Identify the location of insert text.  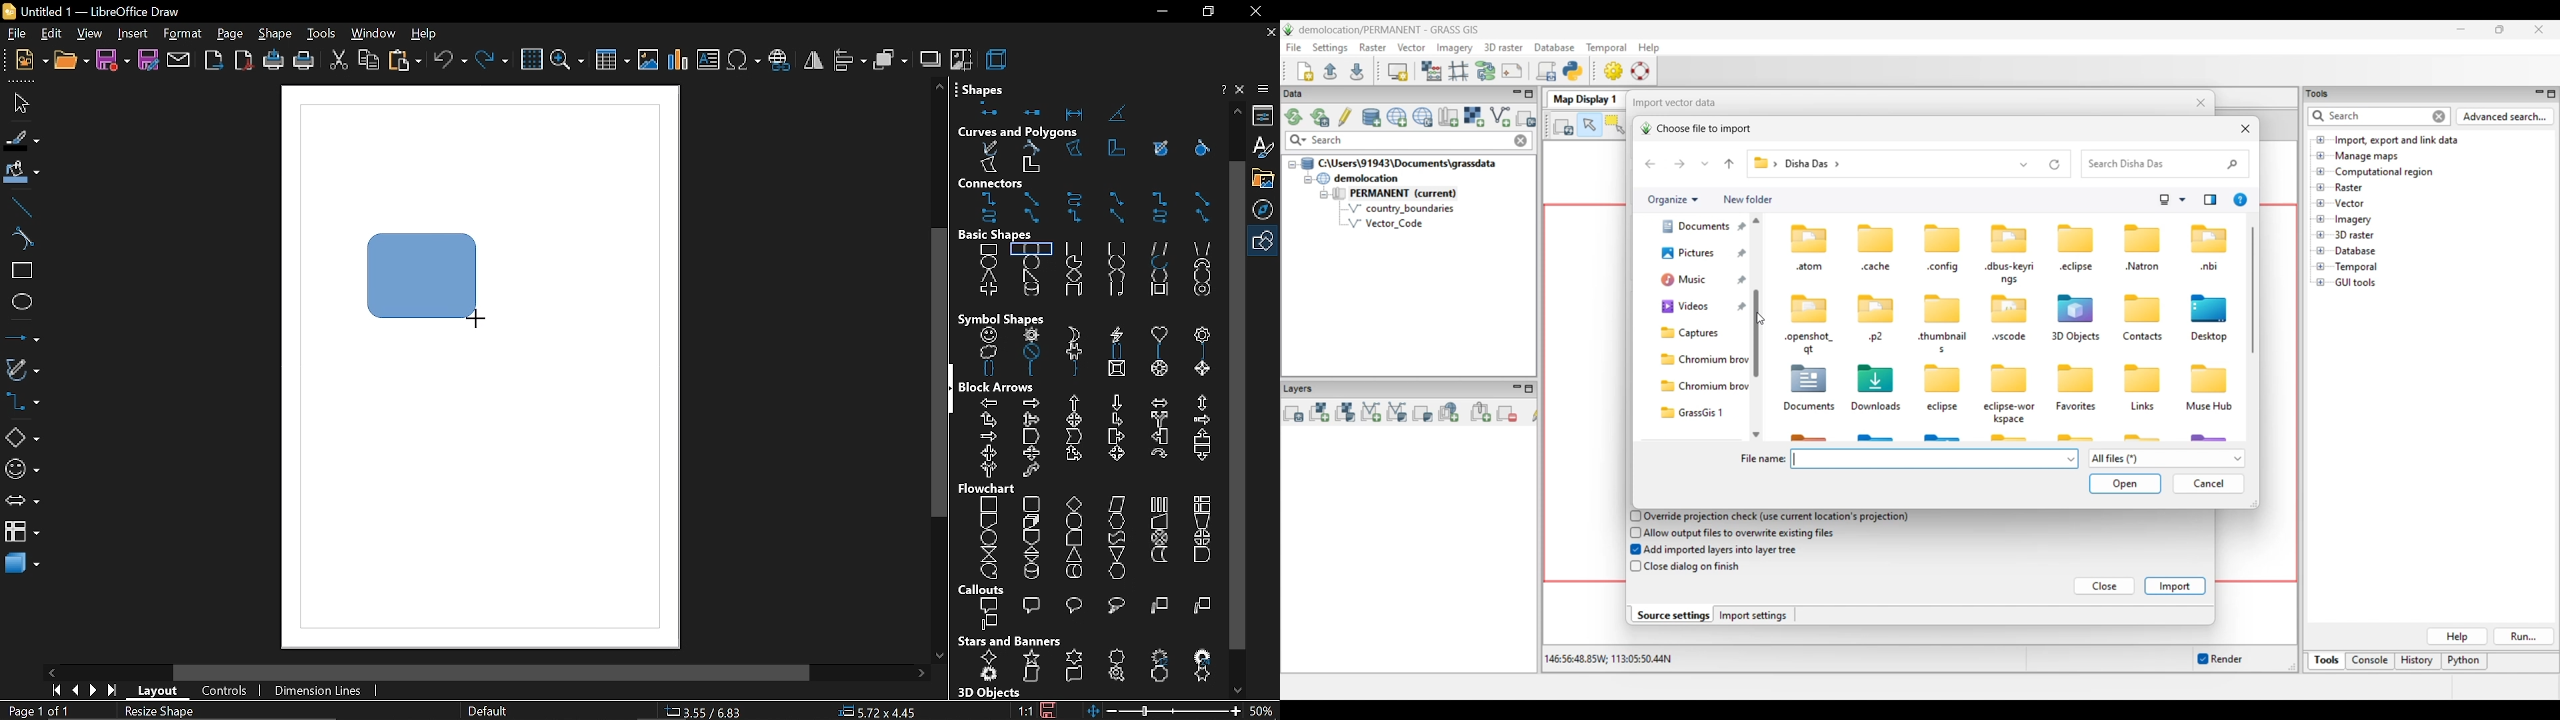
(708, 61).